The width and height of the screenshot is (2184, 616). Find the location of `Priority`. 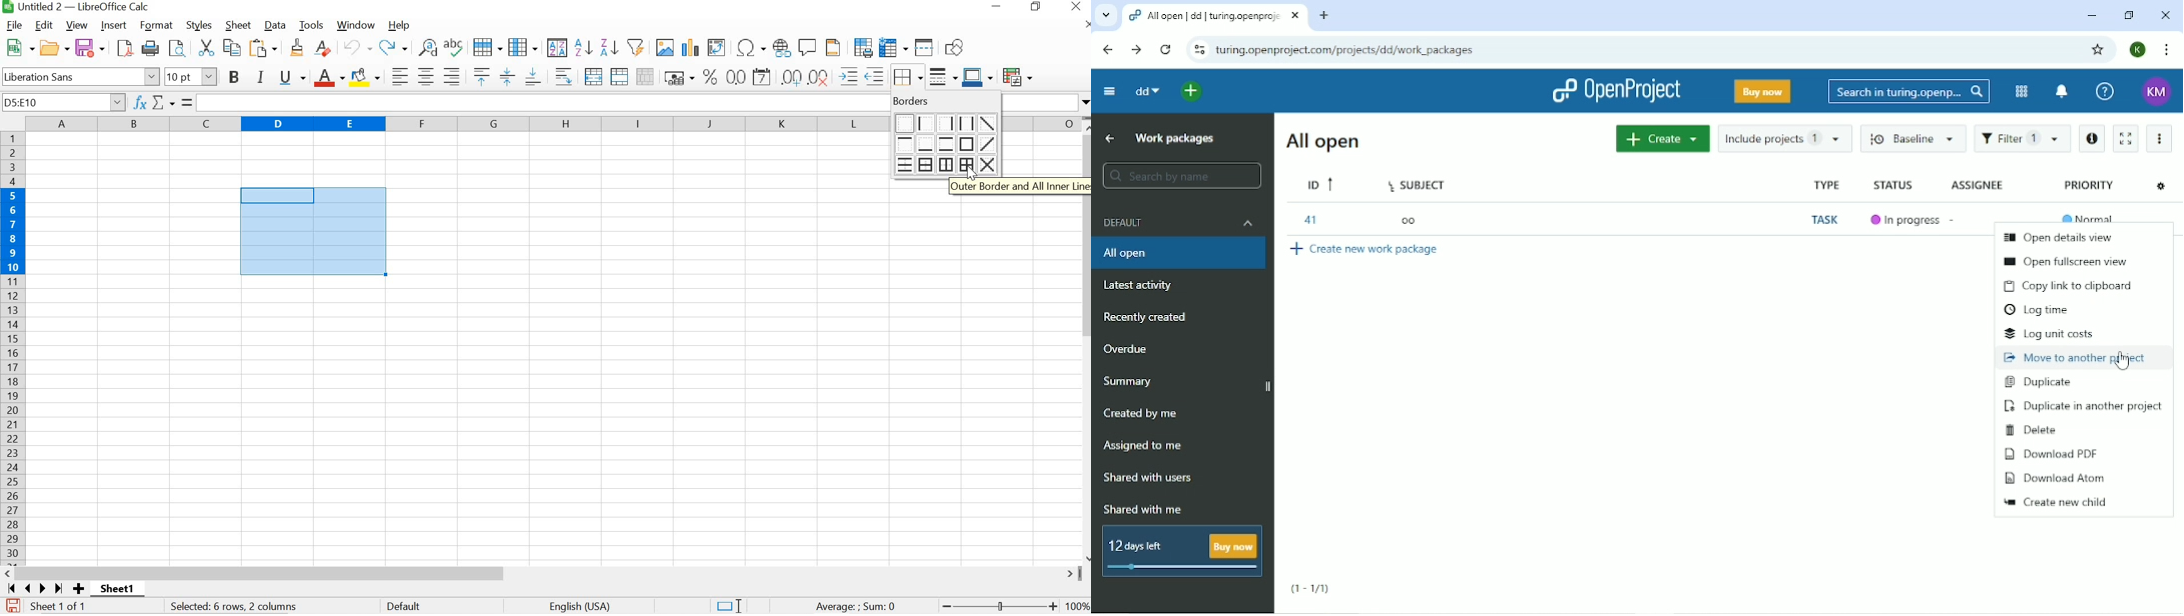

Priority is located at coordinates (2090, 185).